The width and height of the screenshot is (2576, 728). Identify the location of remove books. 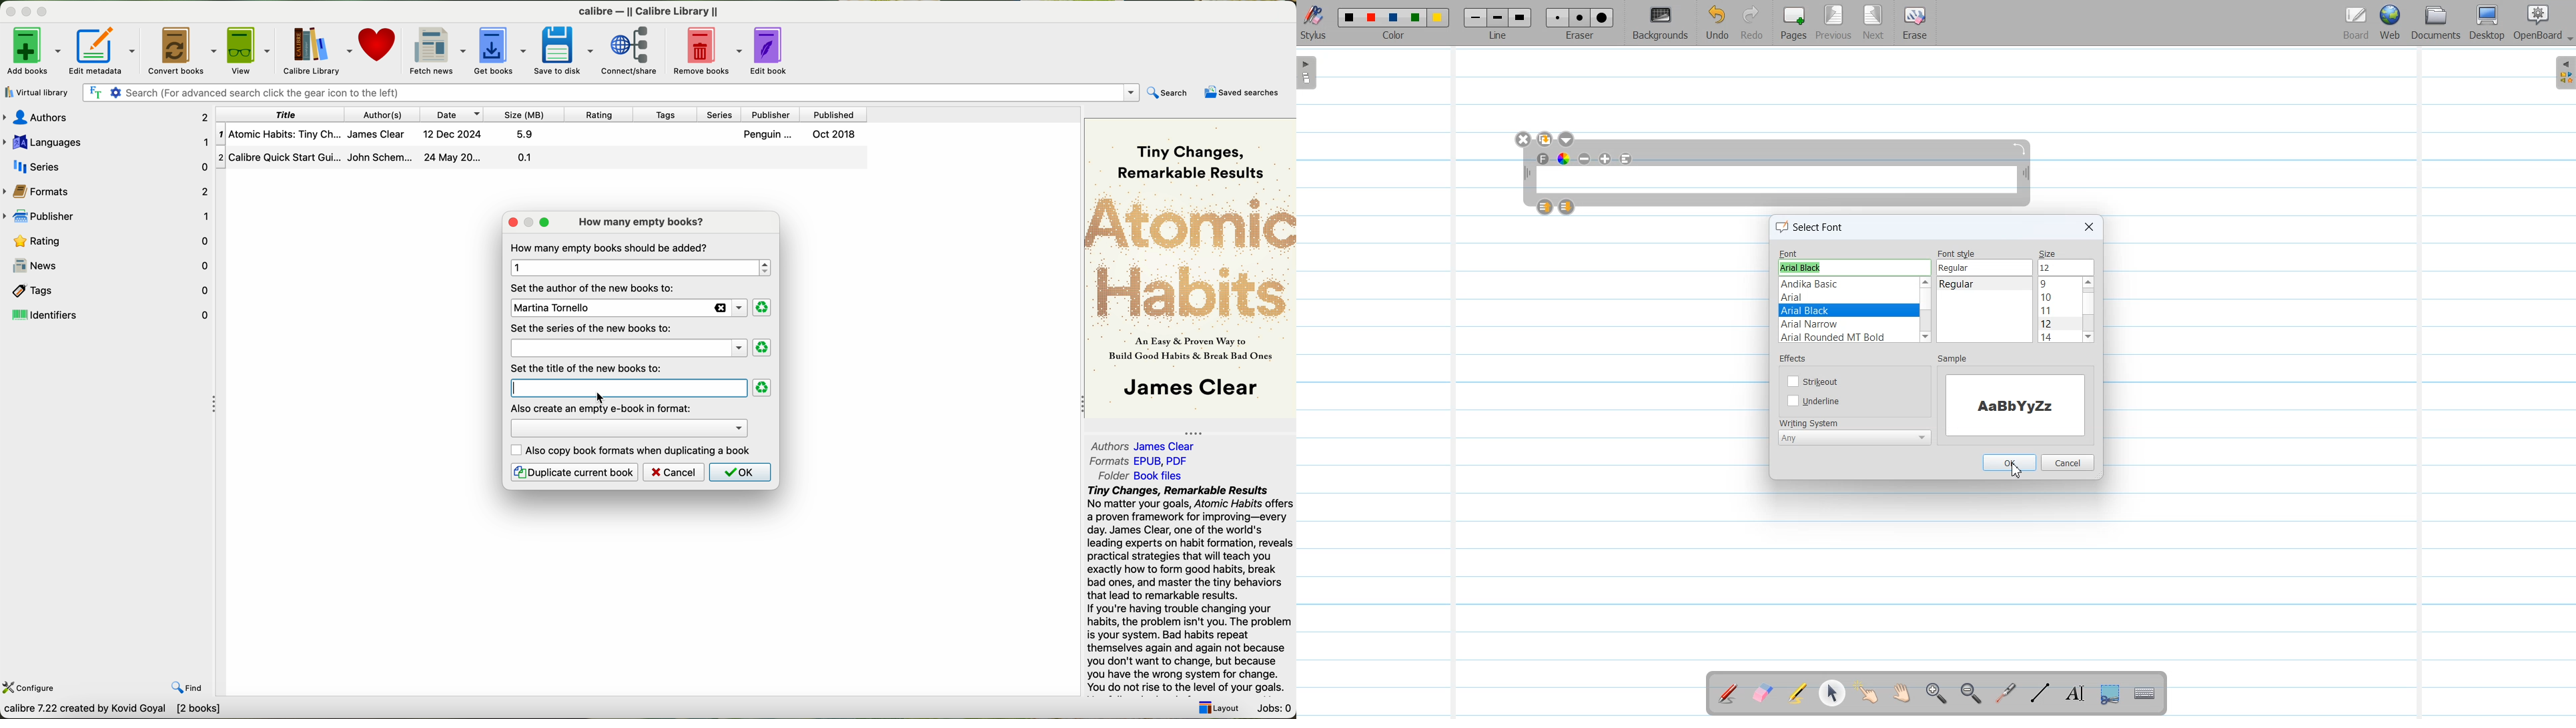
(705, 51).